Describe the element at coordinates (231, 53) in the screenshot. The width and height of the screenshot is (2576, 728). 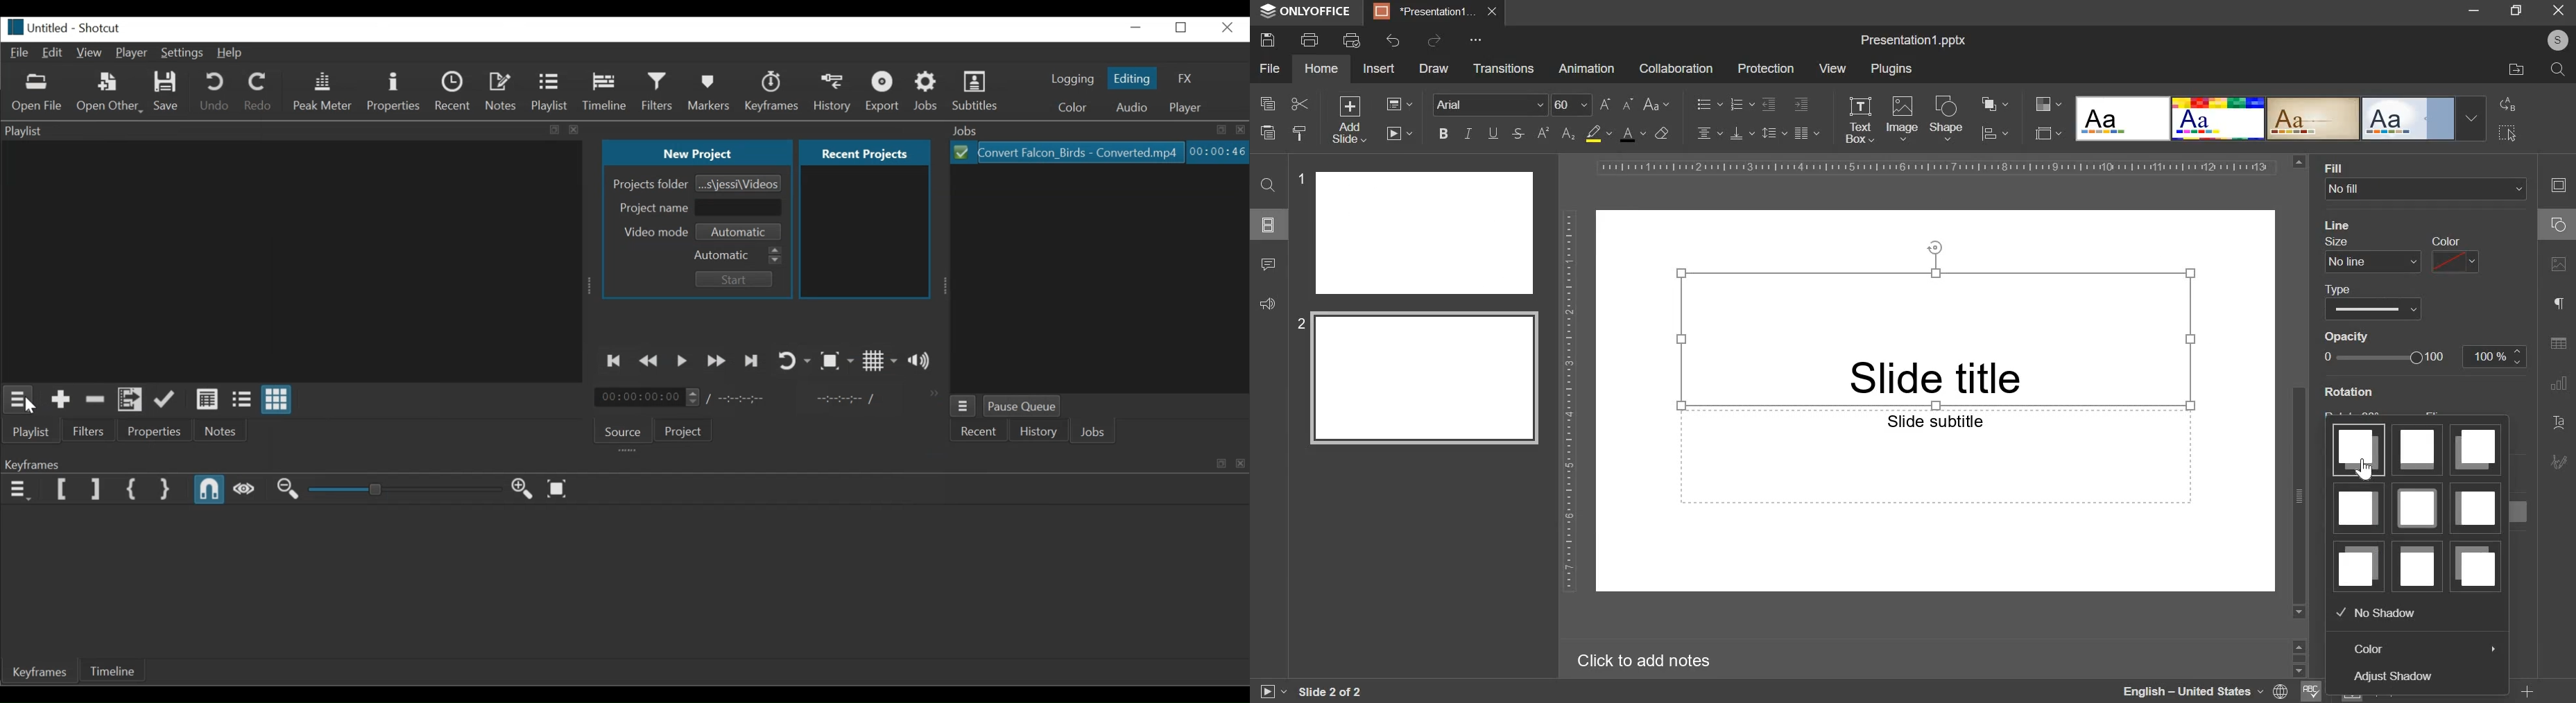
I see `Help` at that location.